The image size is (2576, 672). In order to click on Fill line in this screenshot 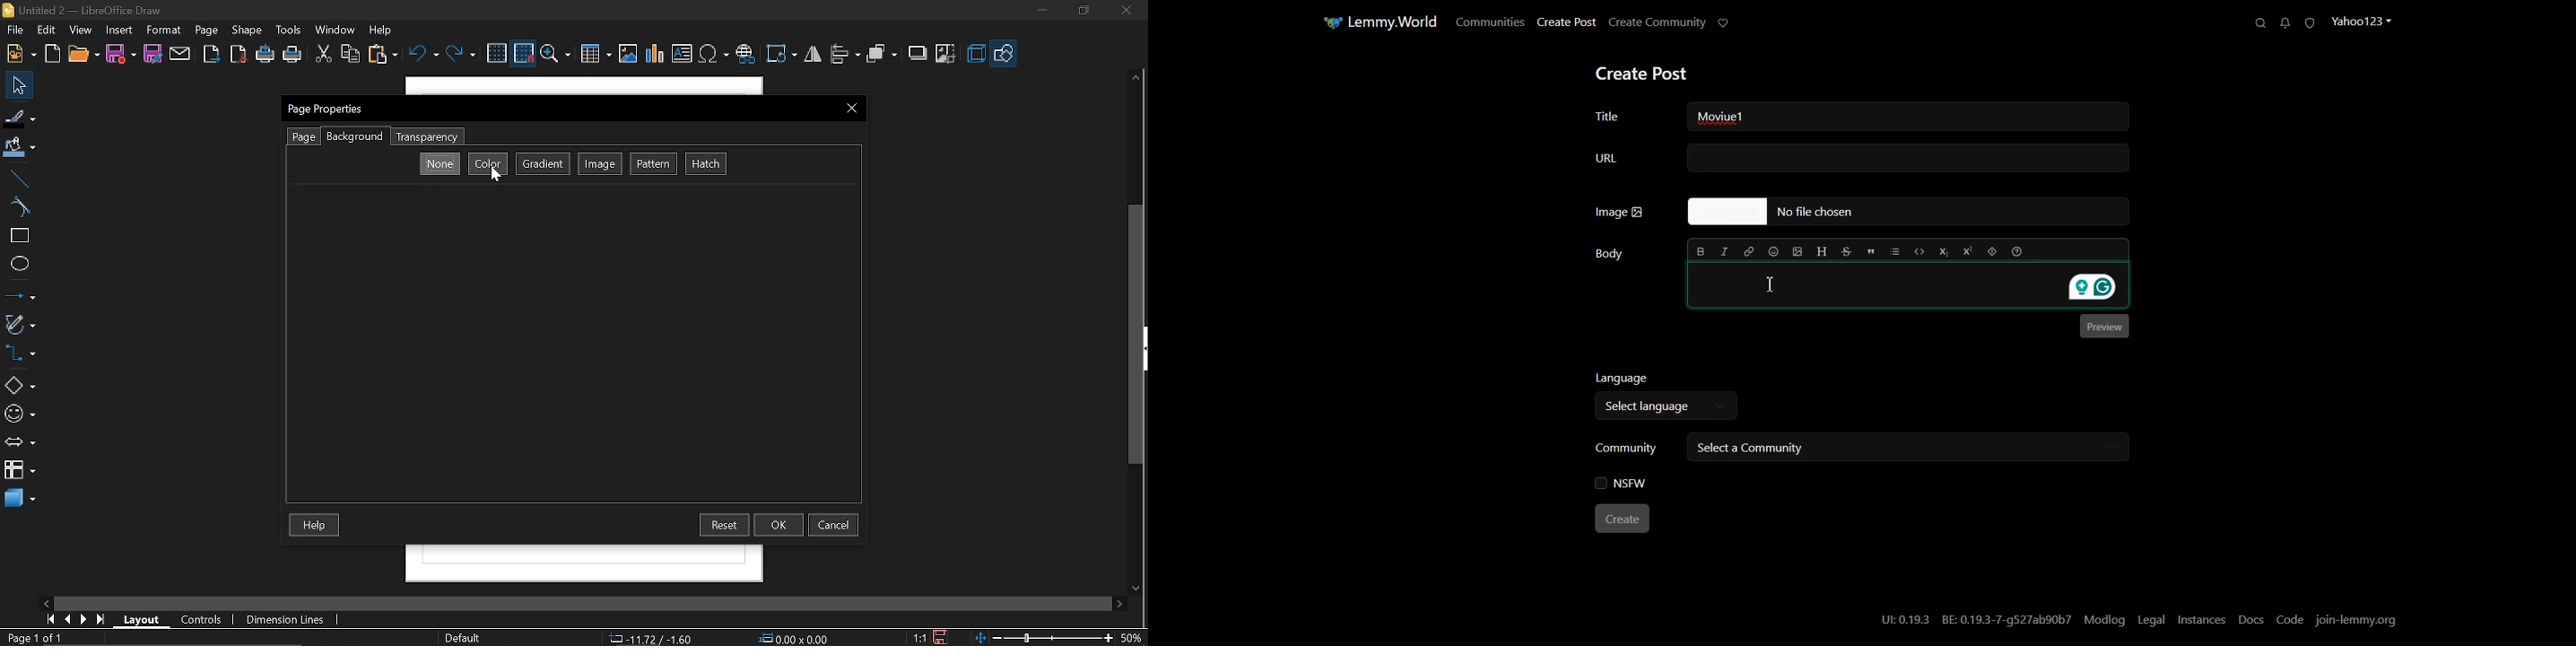, I will do `click(20, 117)`.